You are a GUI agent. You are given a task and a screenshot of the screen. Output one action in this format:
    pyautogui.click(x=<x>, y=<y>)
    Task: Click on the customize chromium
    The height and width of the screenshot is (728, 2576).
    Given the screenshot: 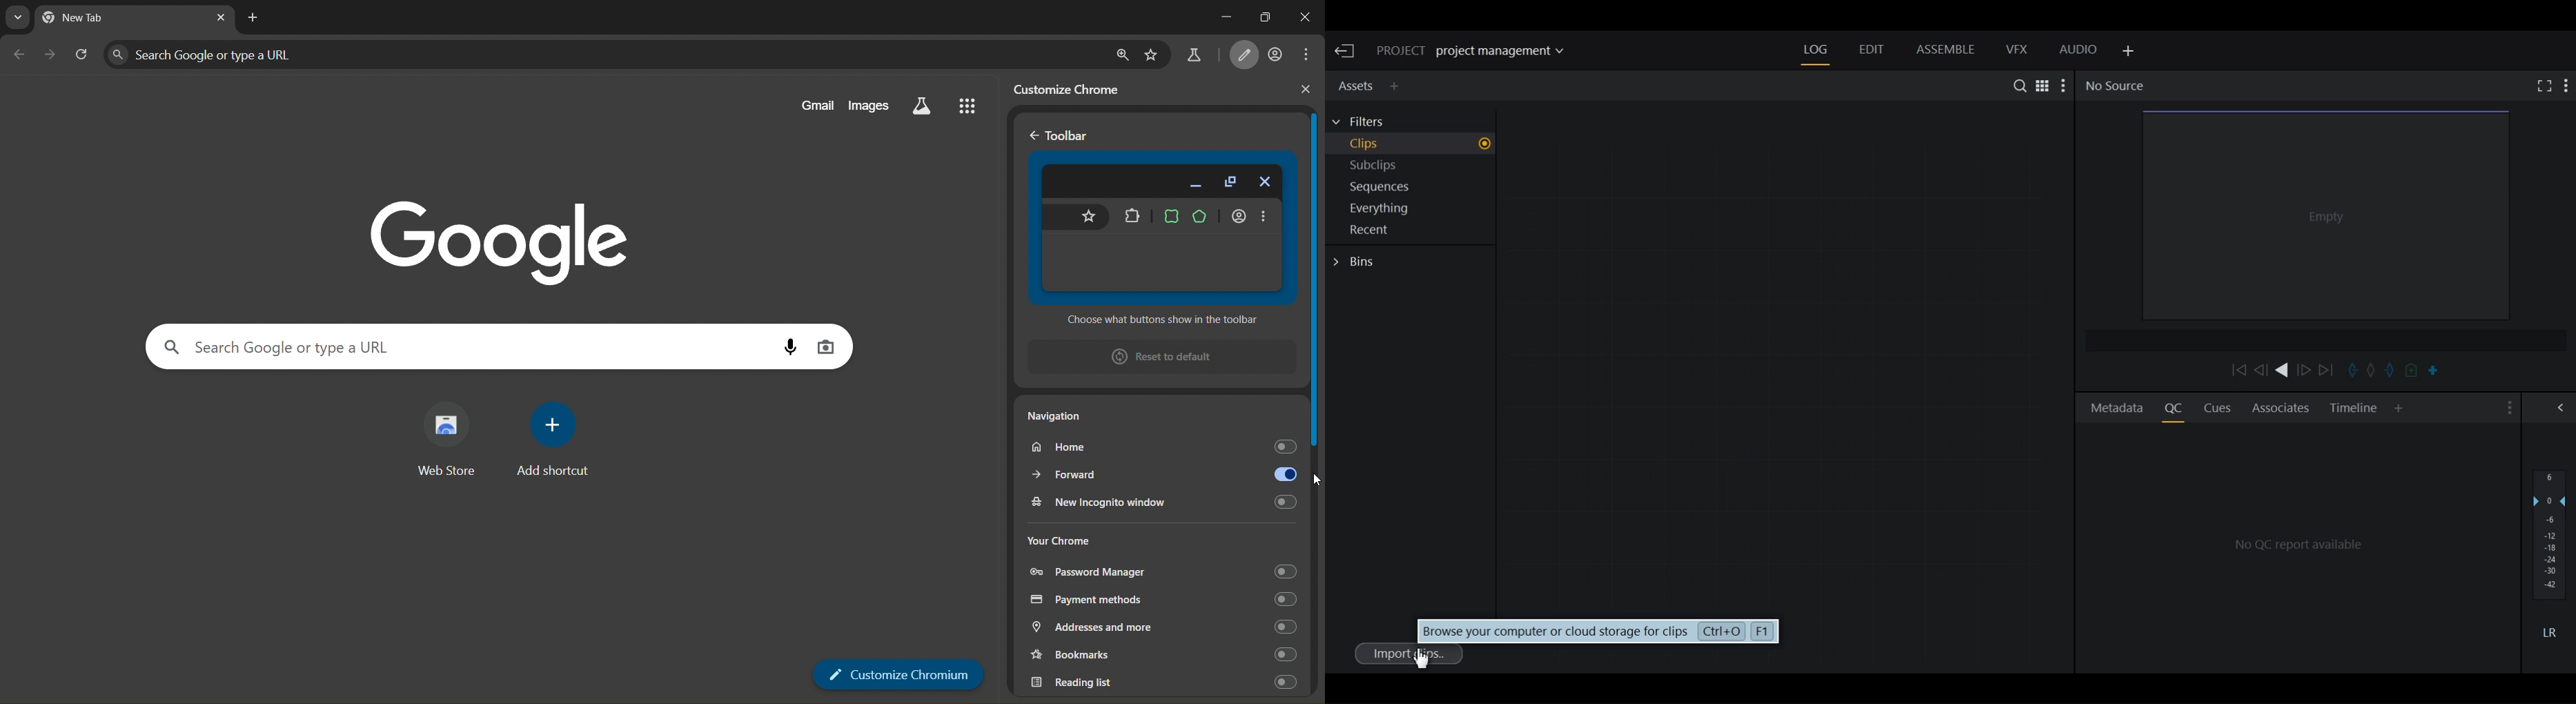 What is the action you would take?
    pyautogui.click(x=899, y=674)
    